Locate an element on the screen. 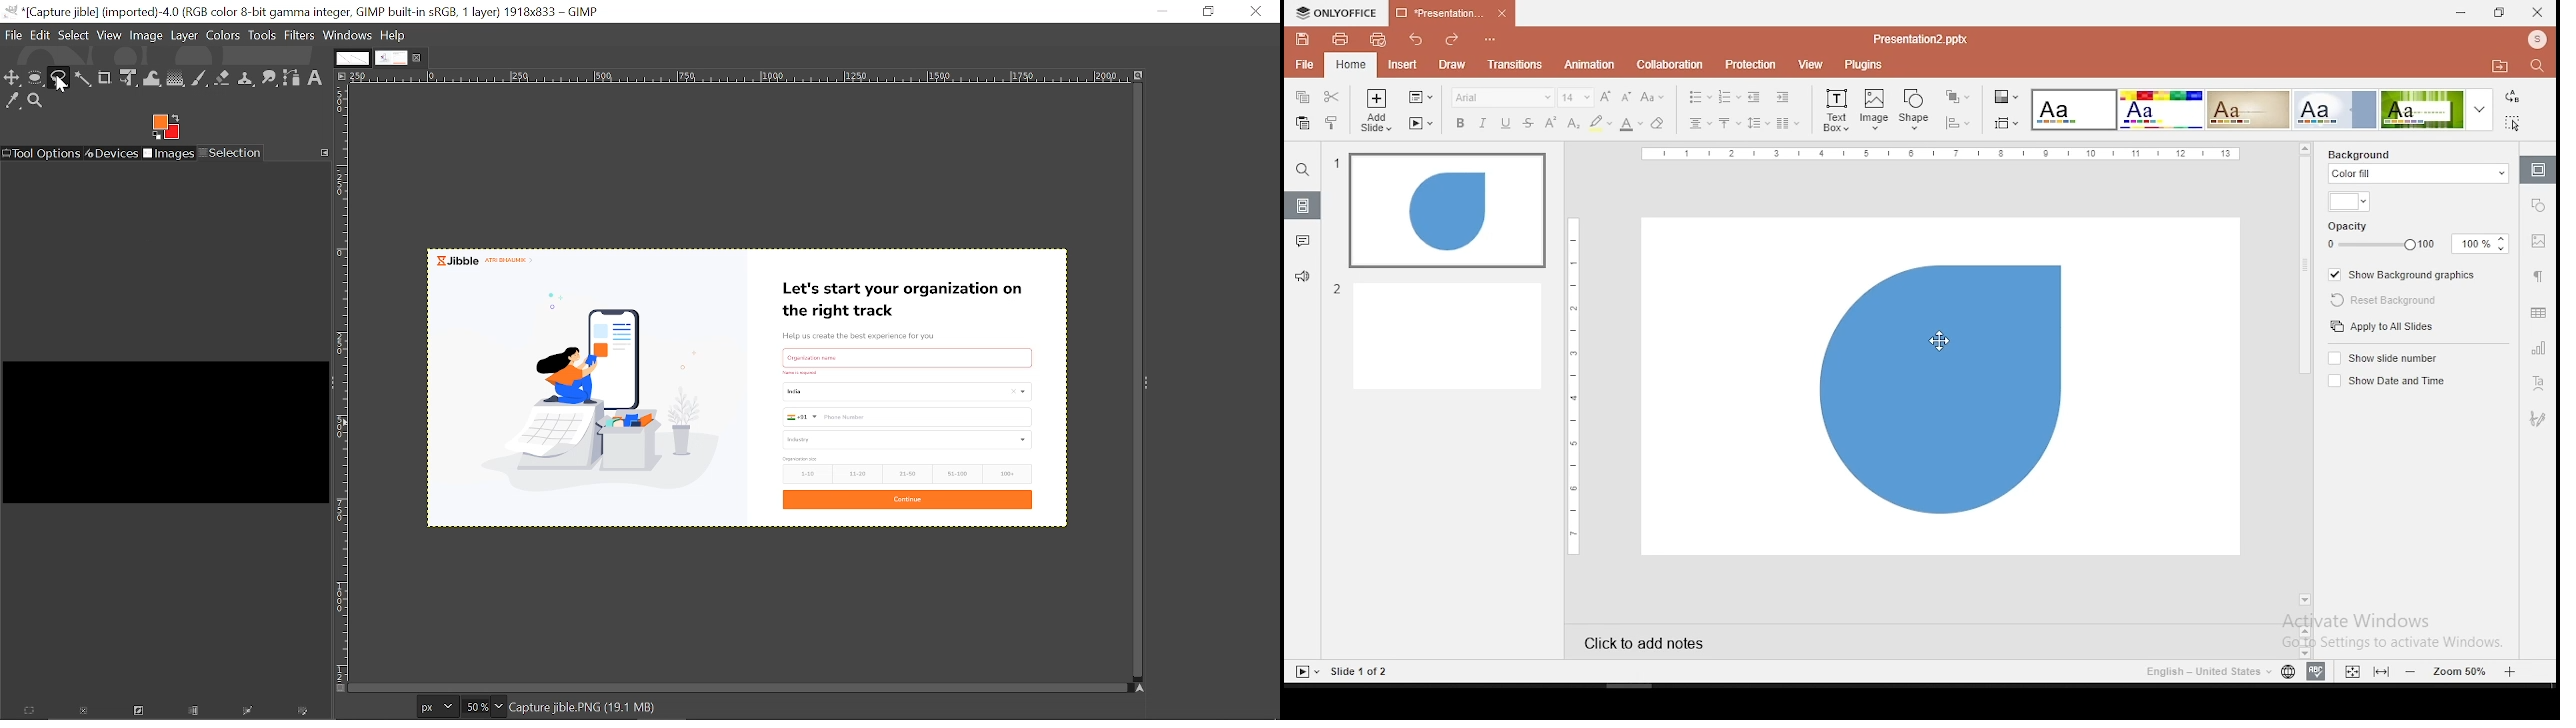  bold is located at coordinates (1459, 122).